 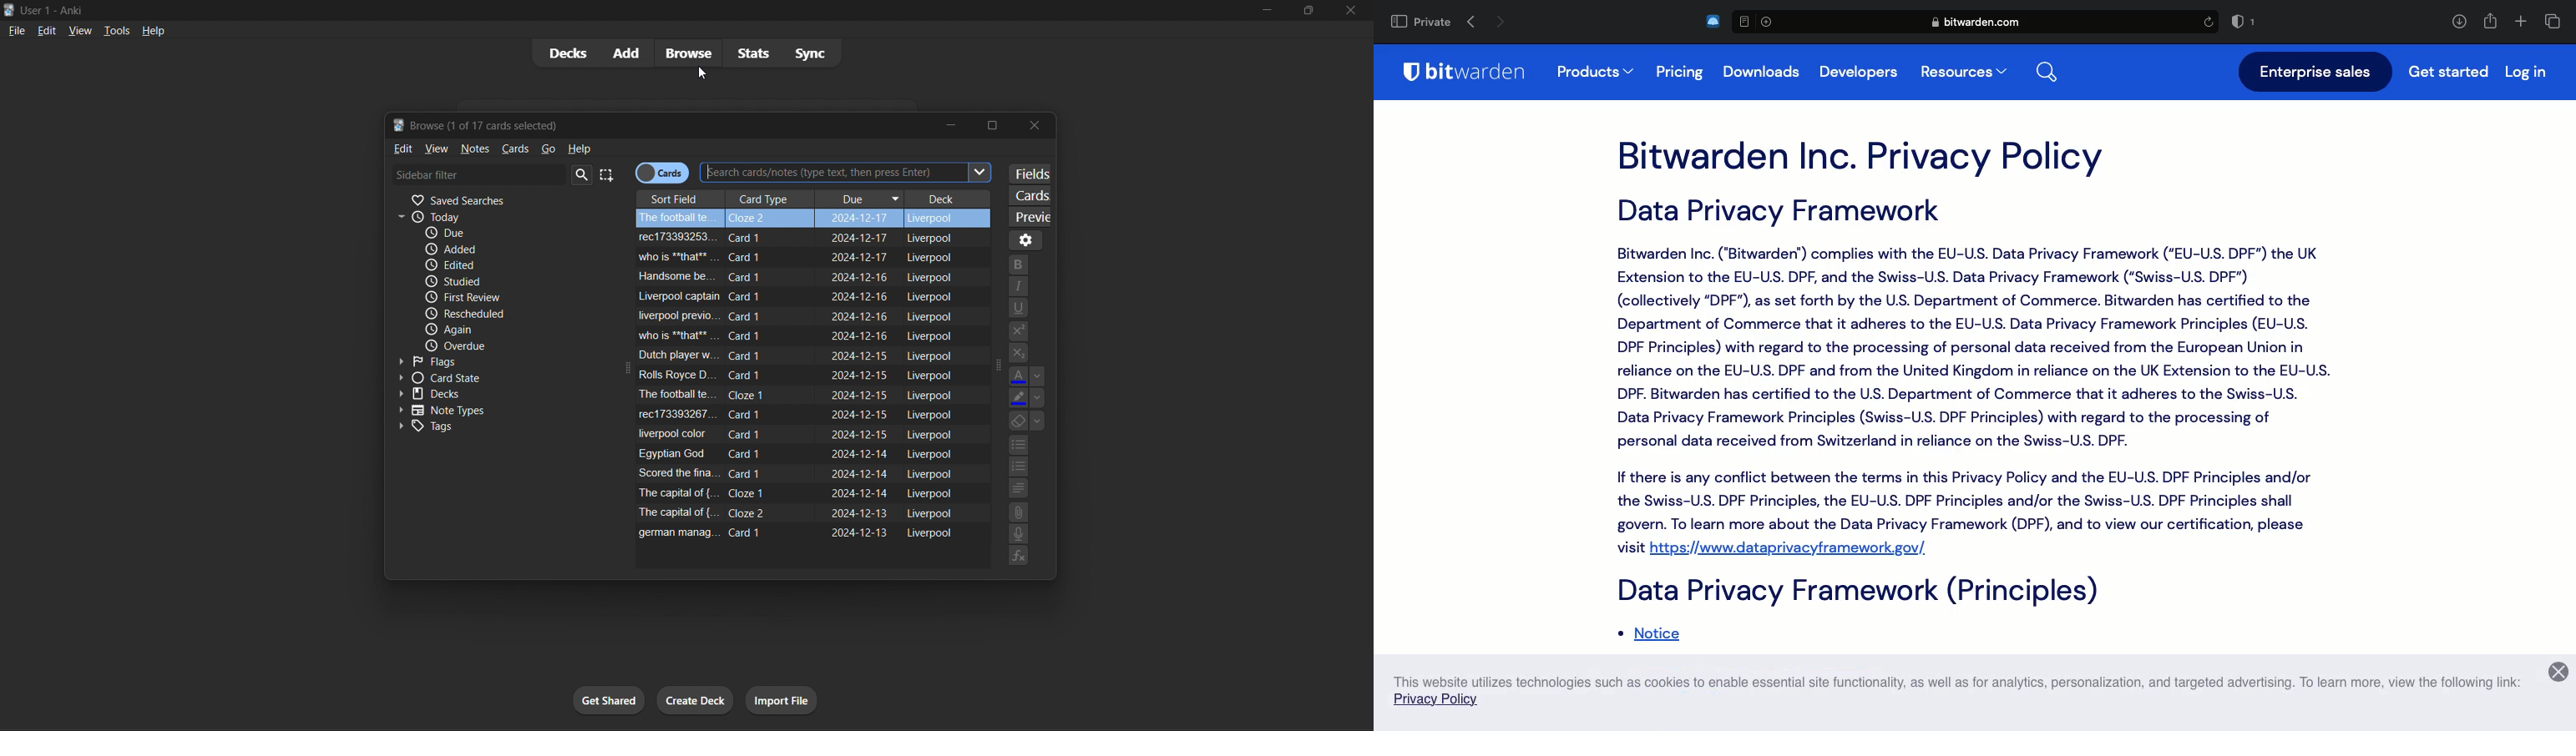 I want to click on liverpool, so click(x=938, y=355).